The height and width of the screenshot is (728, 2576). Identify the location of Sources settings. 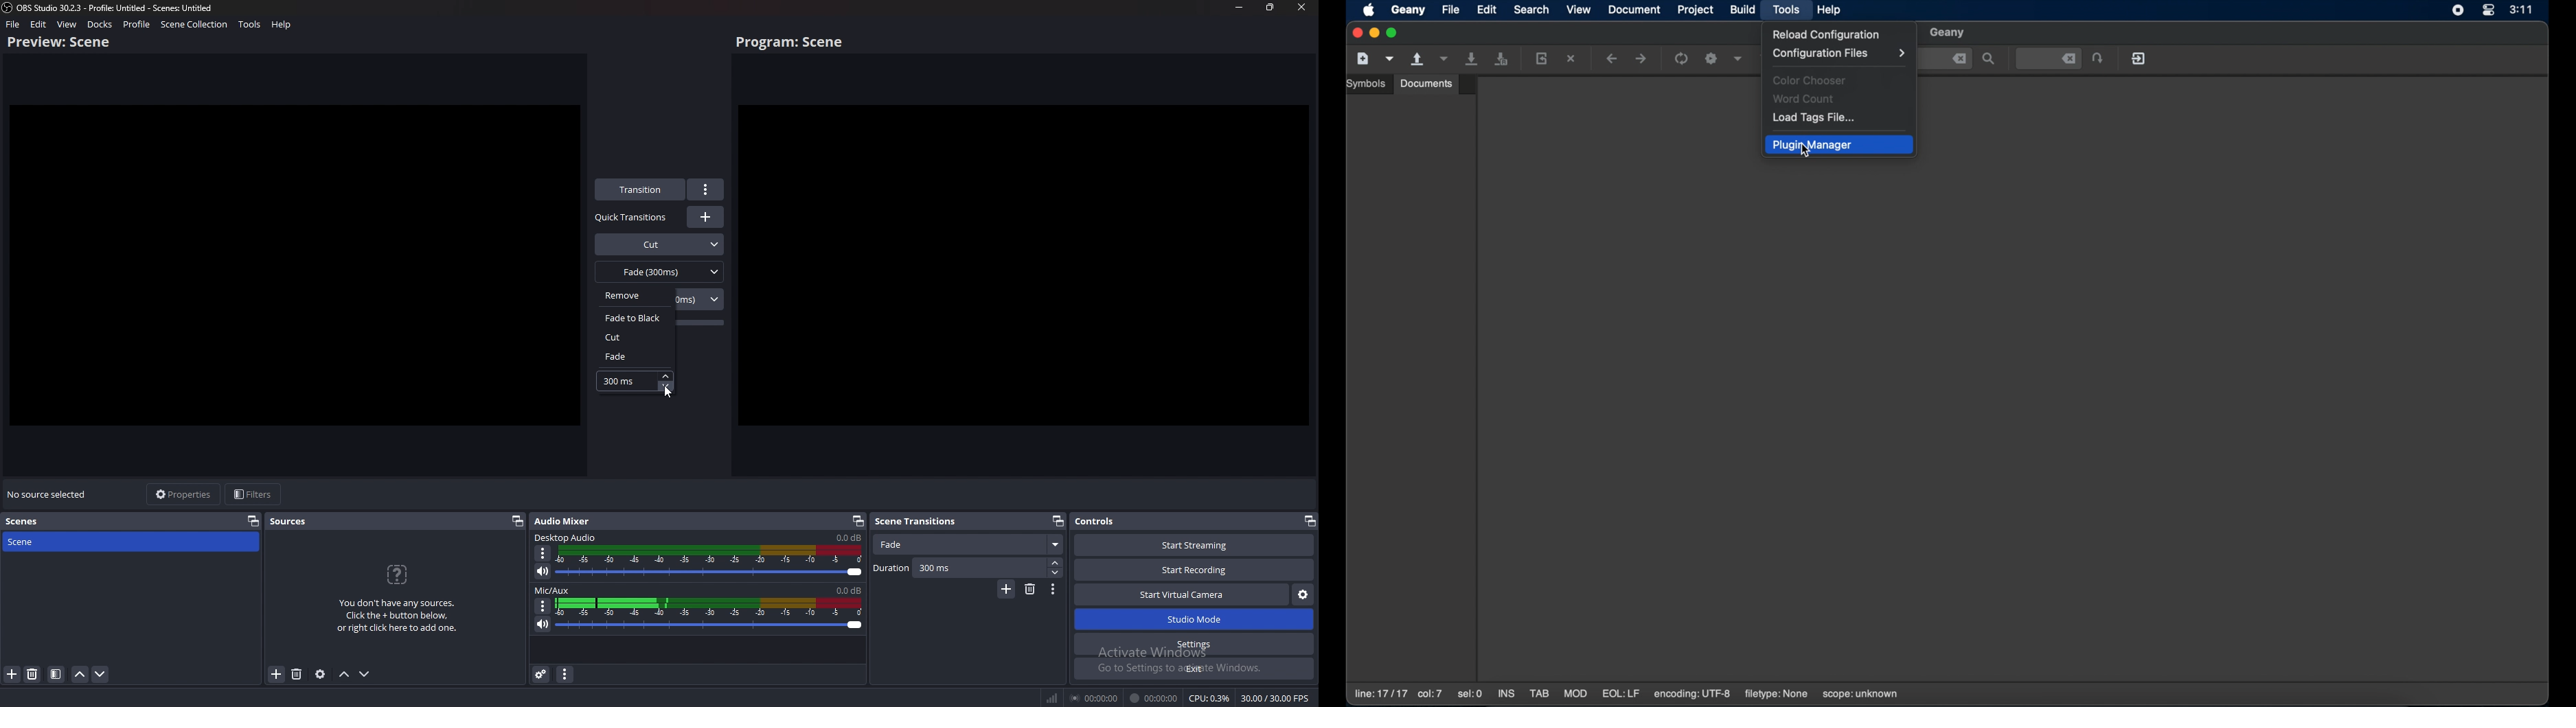
(321, 674).